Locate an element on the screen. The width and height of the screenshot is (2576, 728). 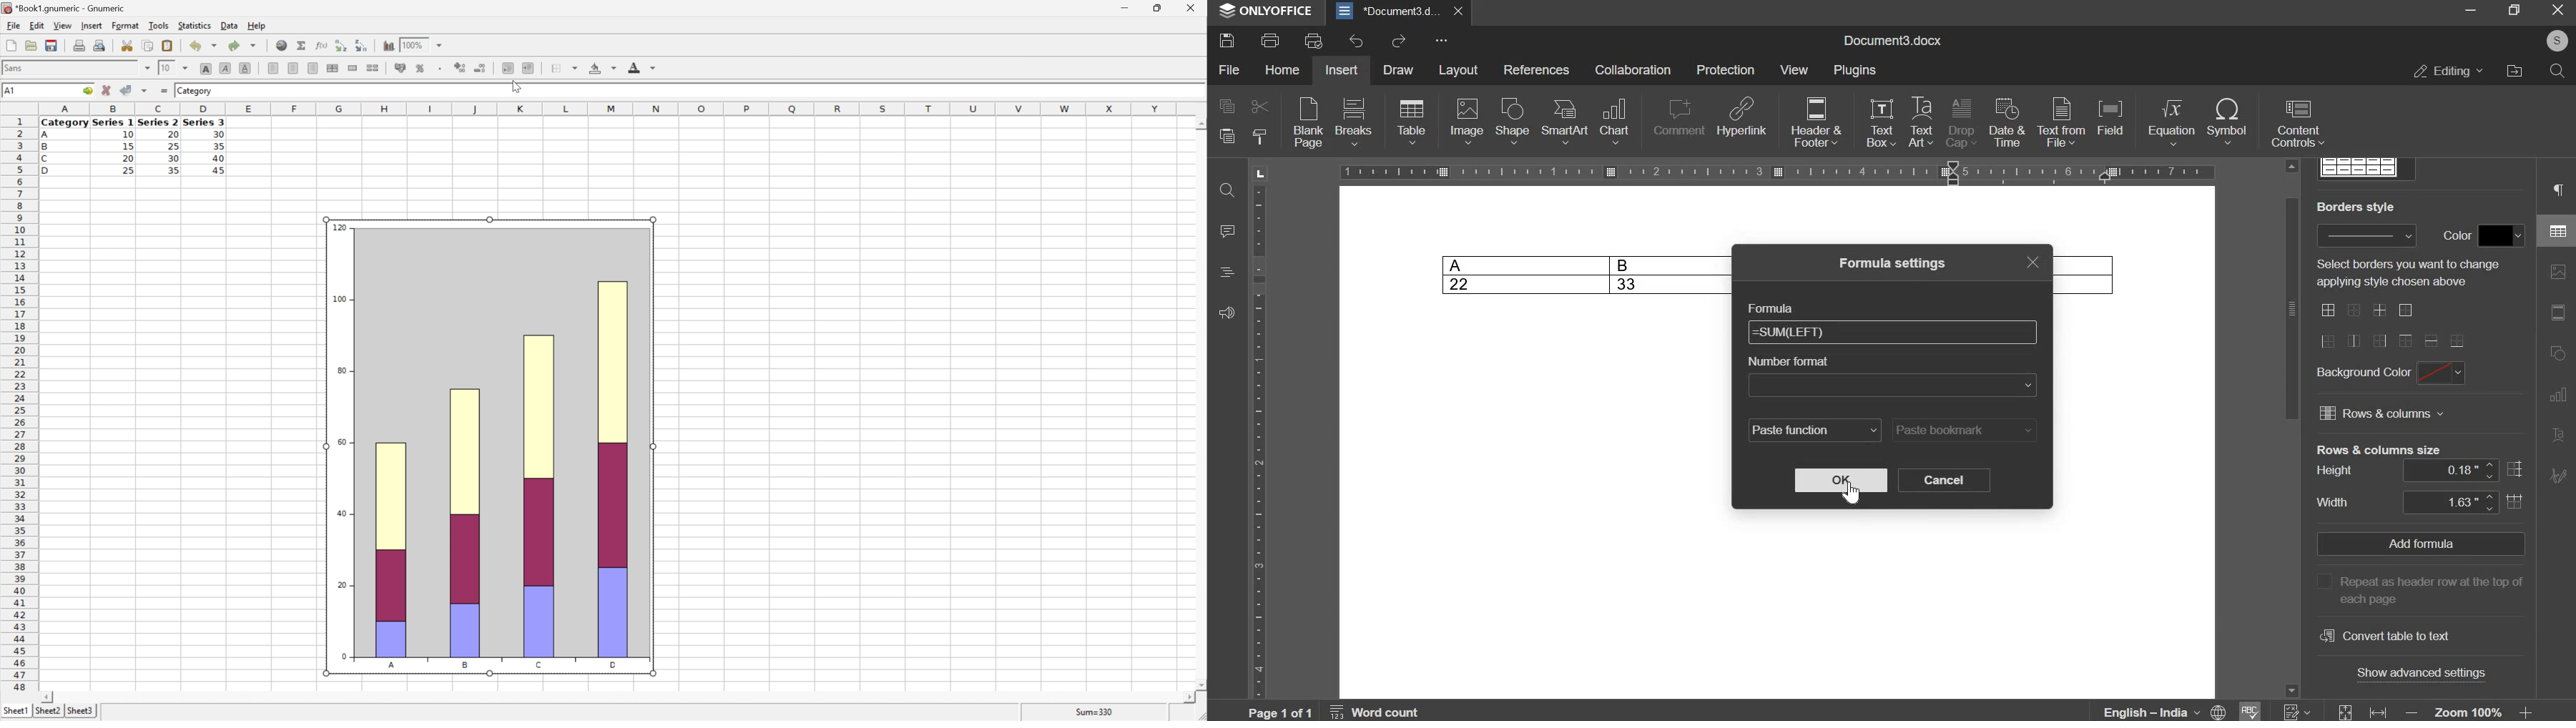
Ruler is located at coordinates (1258, 442).